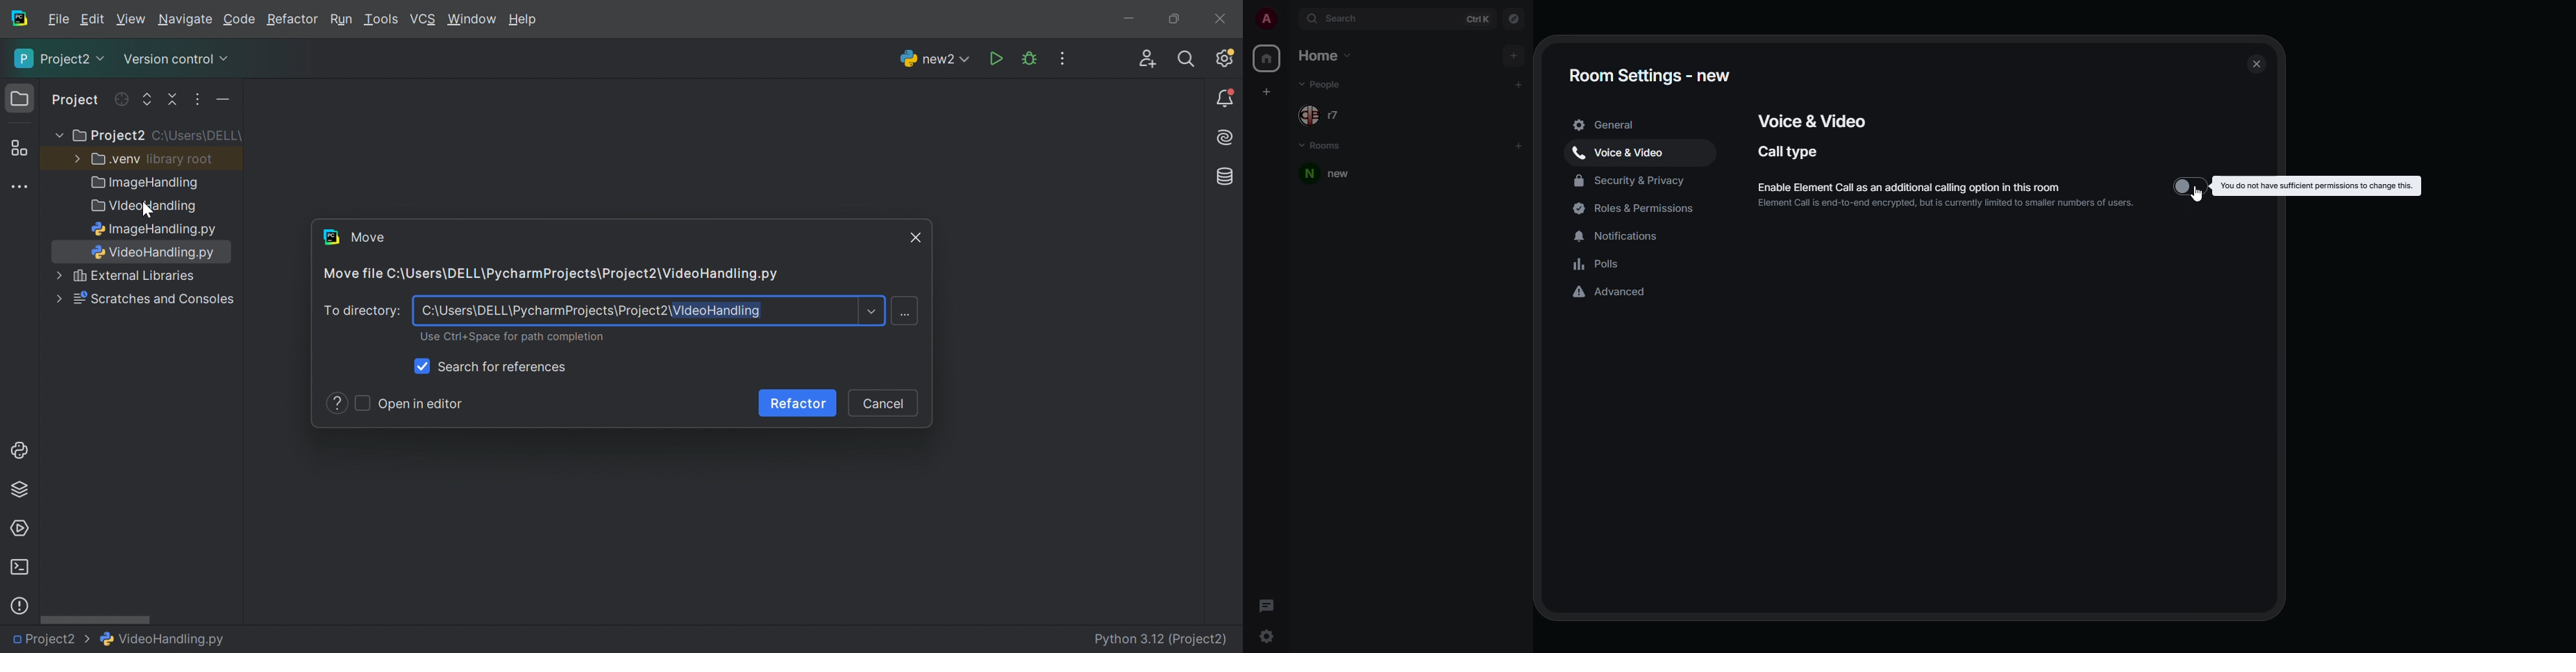 This screenshot has width=2576, height=672. I want to click on people, so click(1321, 85).